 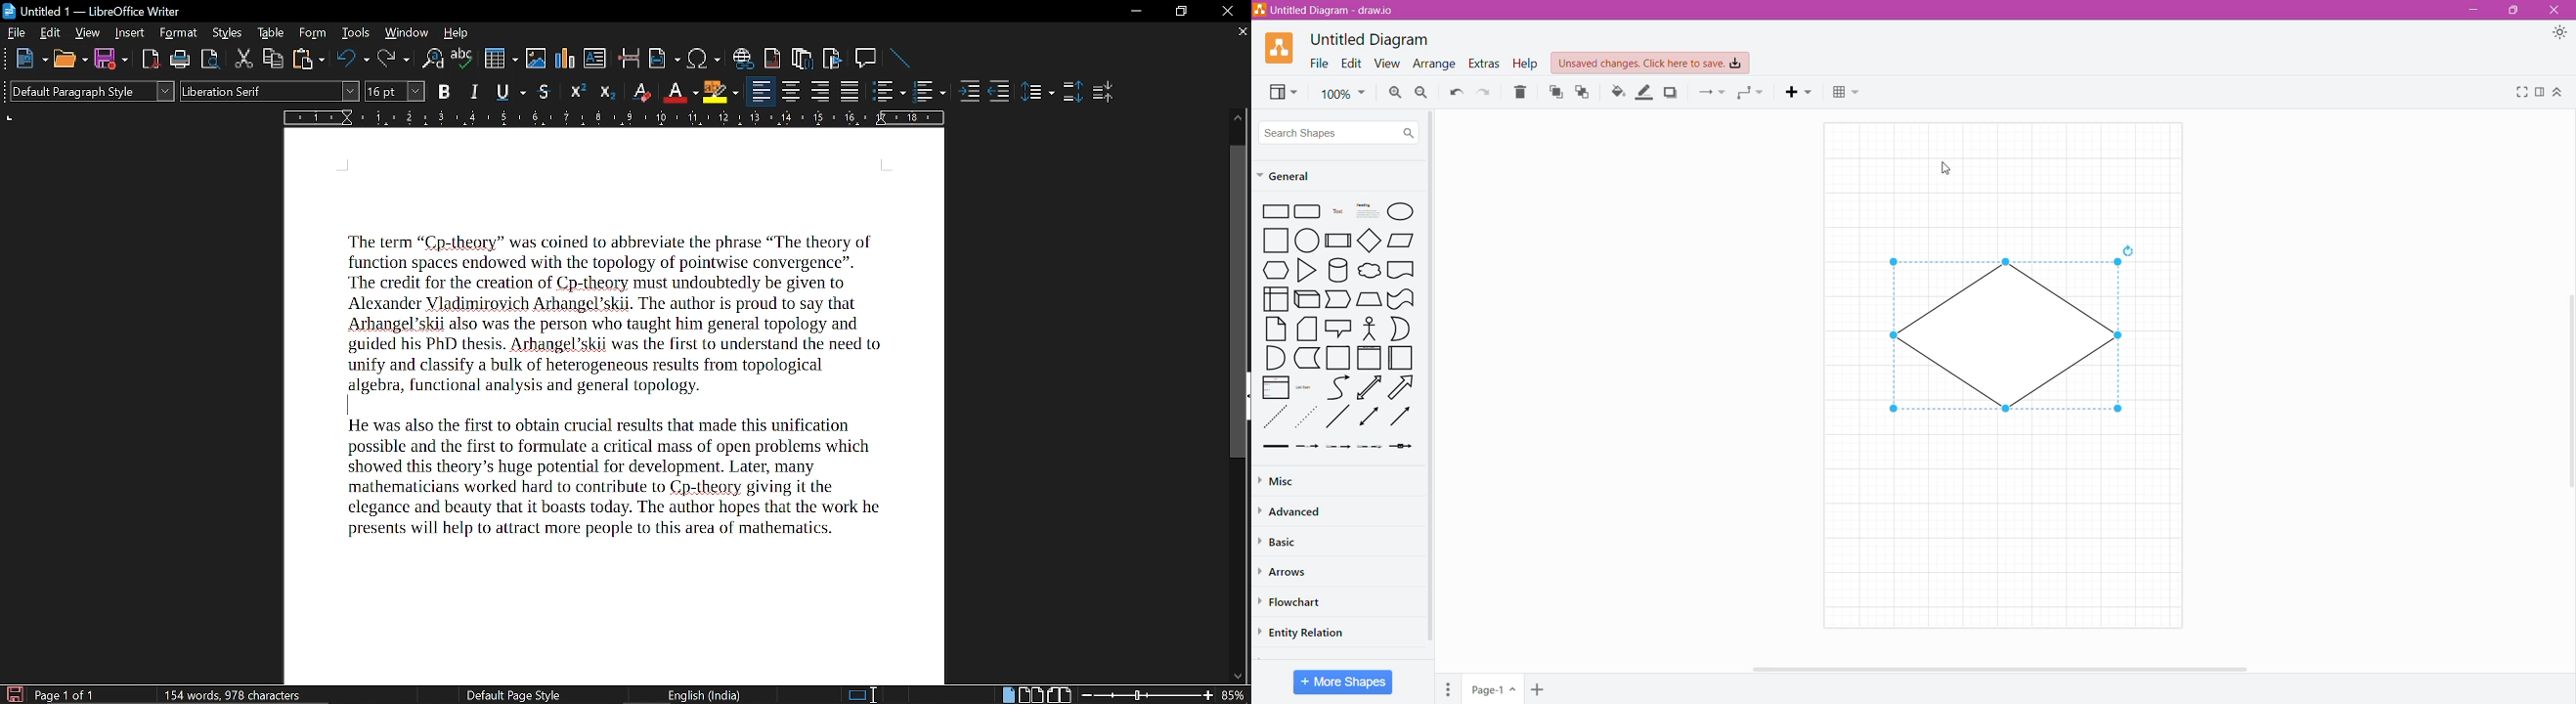 What do you see at coordinates (30, 61) in the screenshot?
I see `New` at bounding box center [30, 61].